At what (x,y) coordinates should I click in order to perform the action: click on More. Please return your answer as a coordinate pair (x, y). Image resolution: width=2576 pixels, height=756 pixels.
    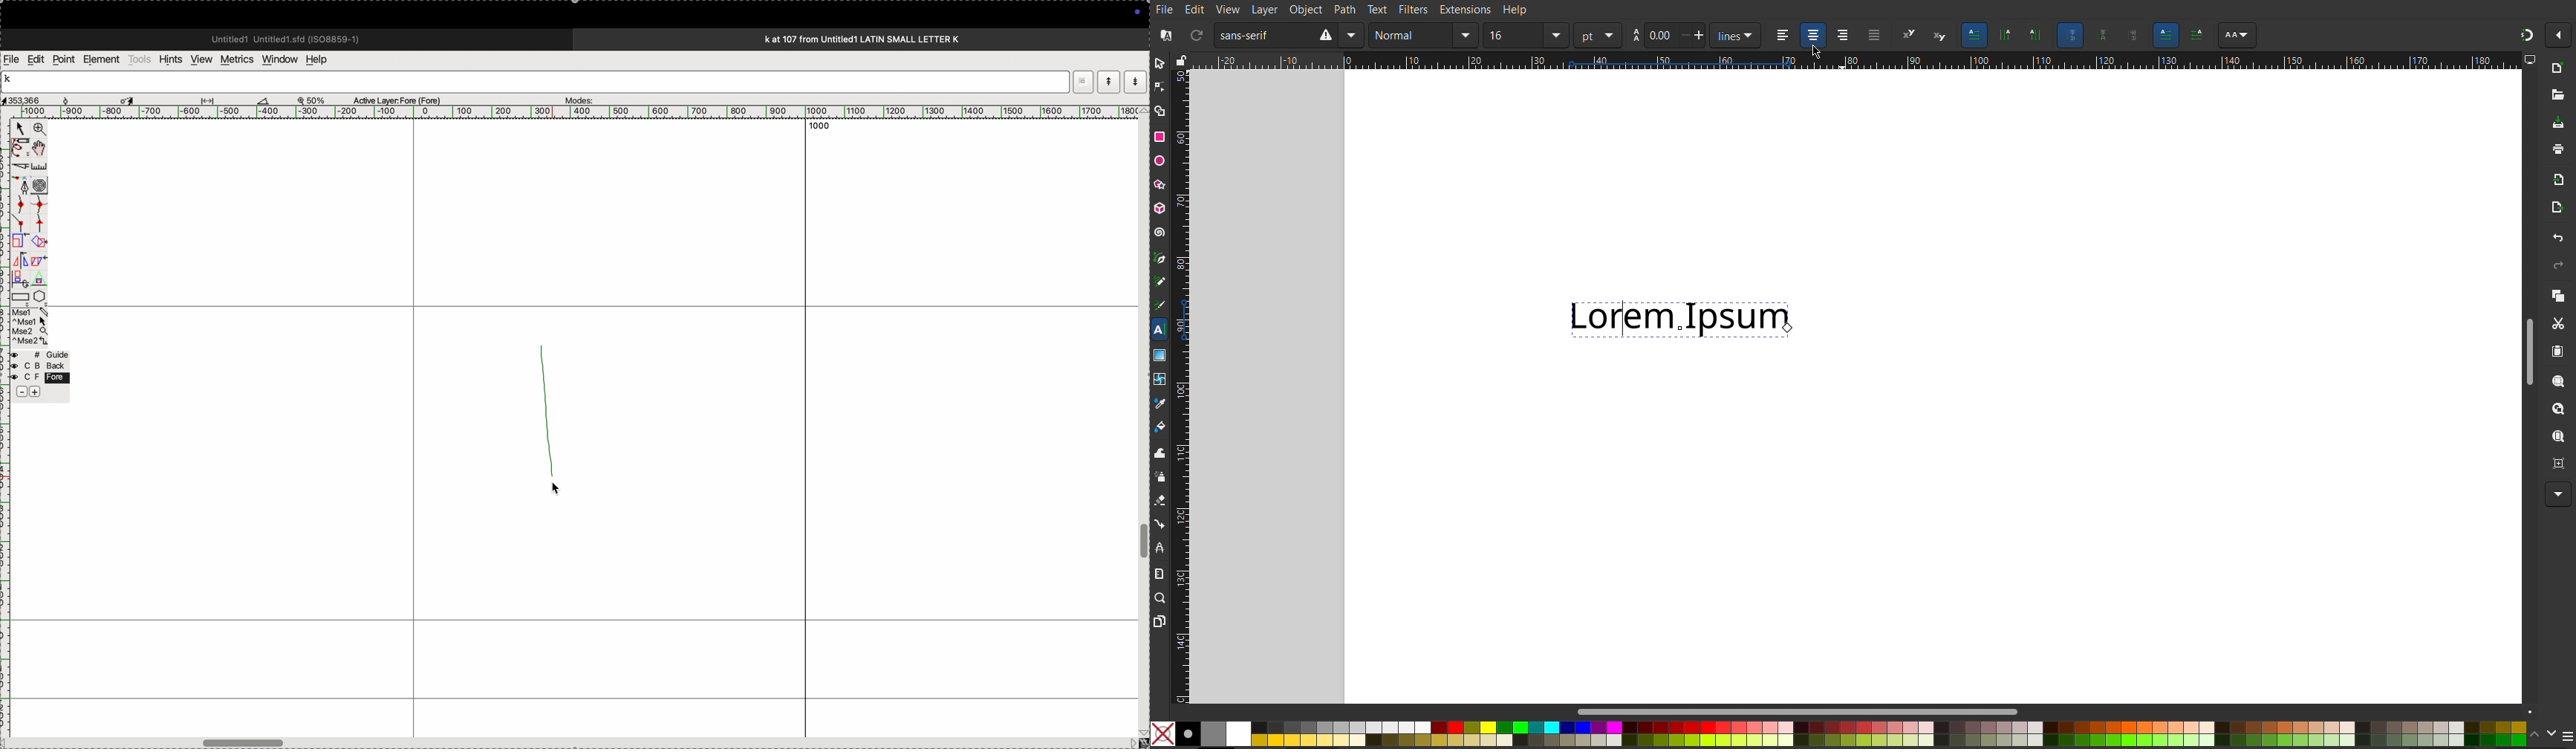
    Looking at the image, I should click on (2558, 493).